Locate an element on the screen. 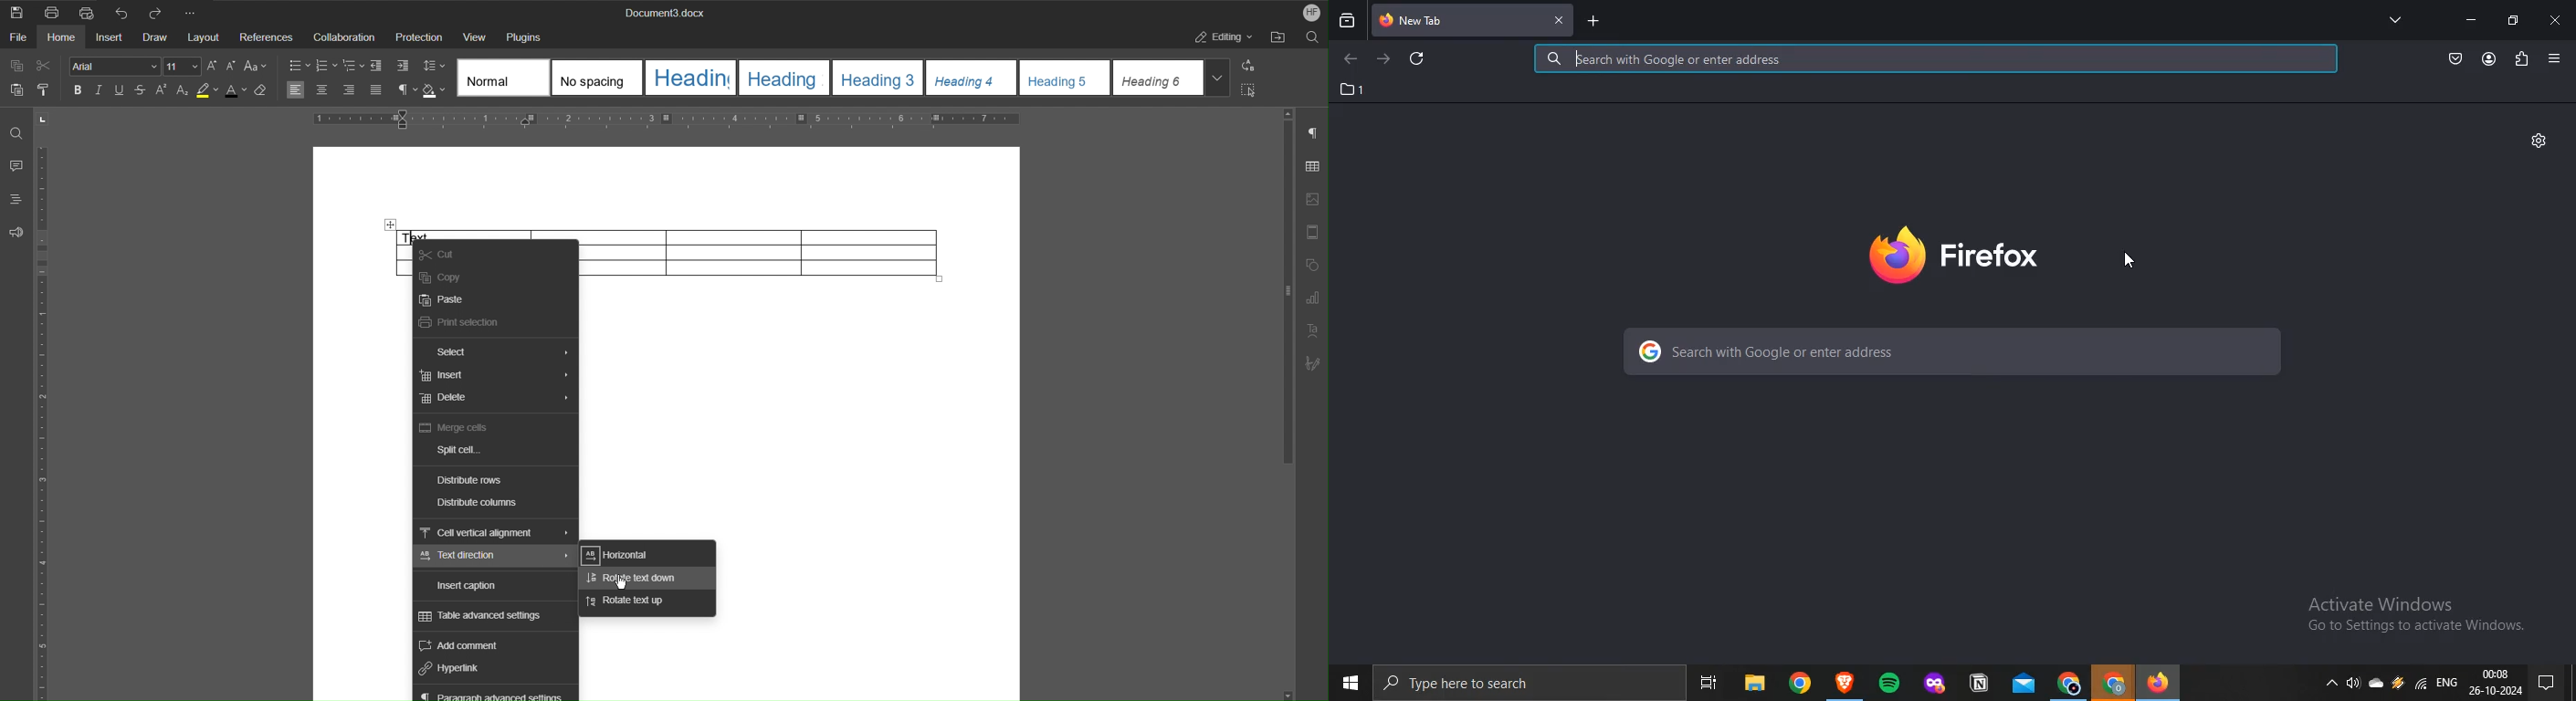  vertical scroll bar is located at coordinates (1286, 293).